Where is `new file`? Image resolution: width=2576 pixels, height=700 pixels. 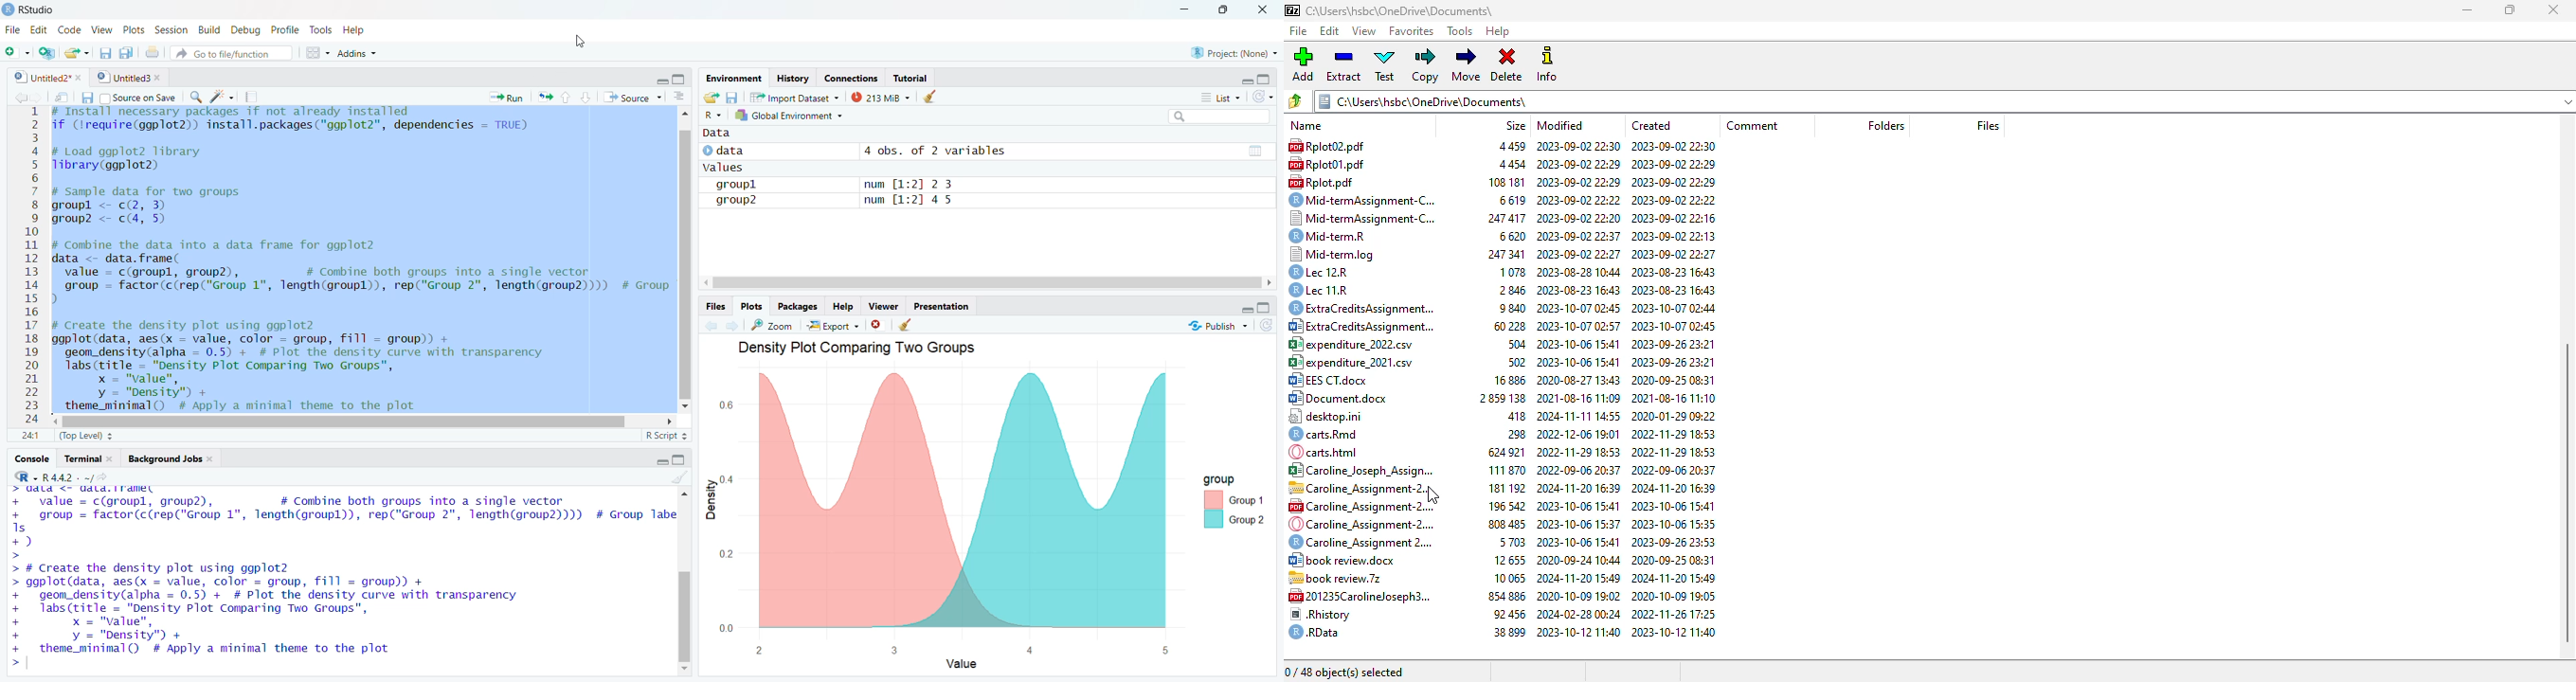 new file is located at coordinates (16, 51).